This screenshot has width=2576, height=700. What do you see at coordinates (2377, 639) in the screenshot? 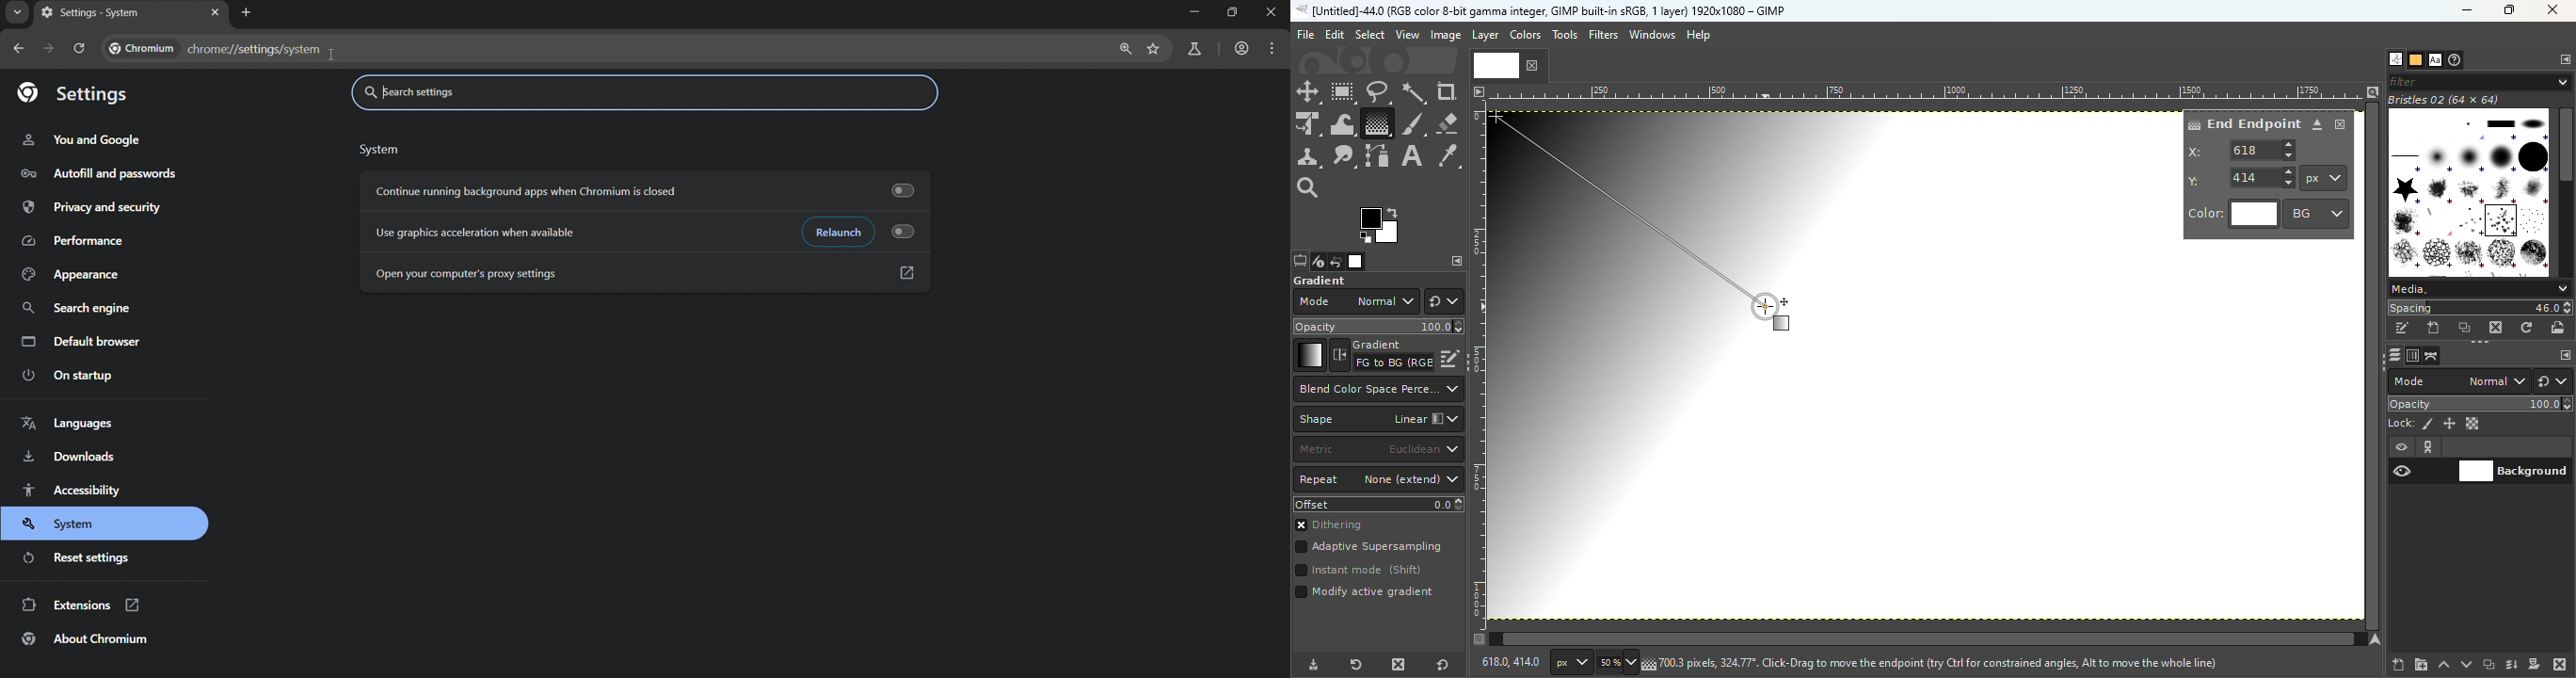
I see `Navigate` at bounding box center [2377, 639].